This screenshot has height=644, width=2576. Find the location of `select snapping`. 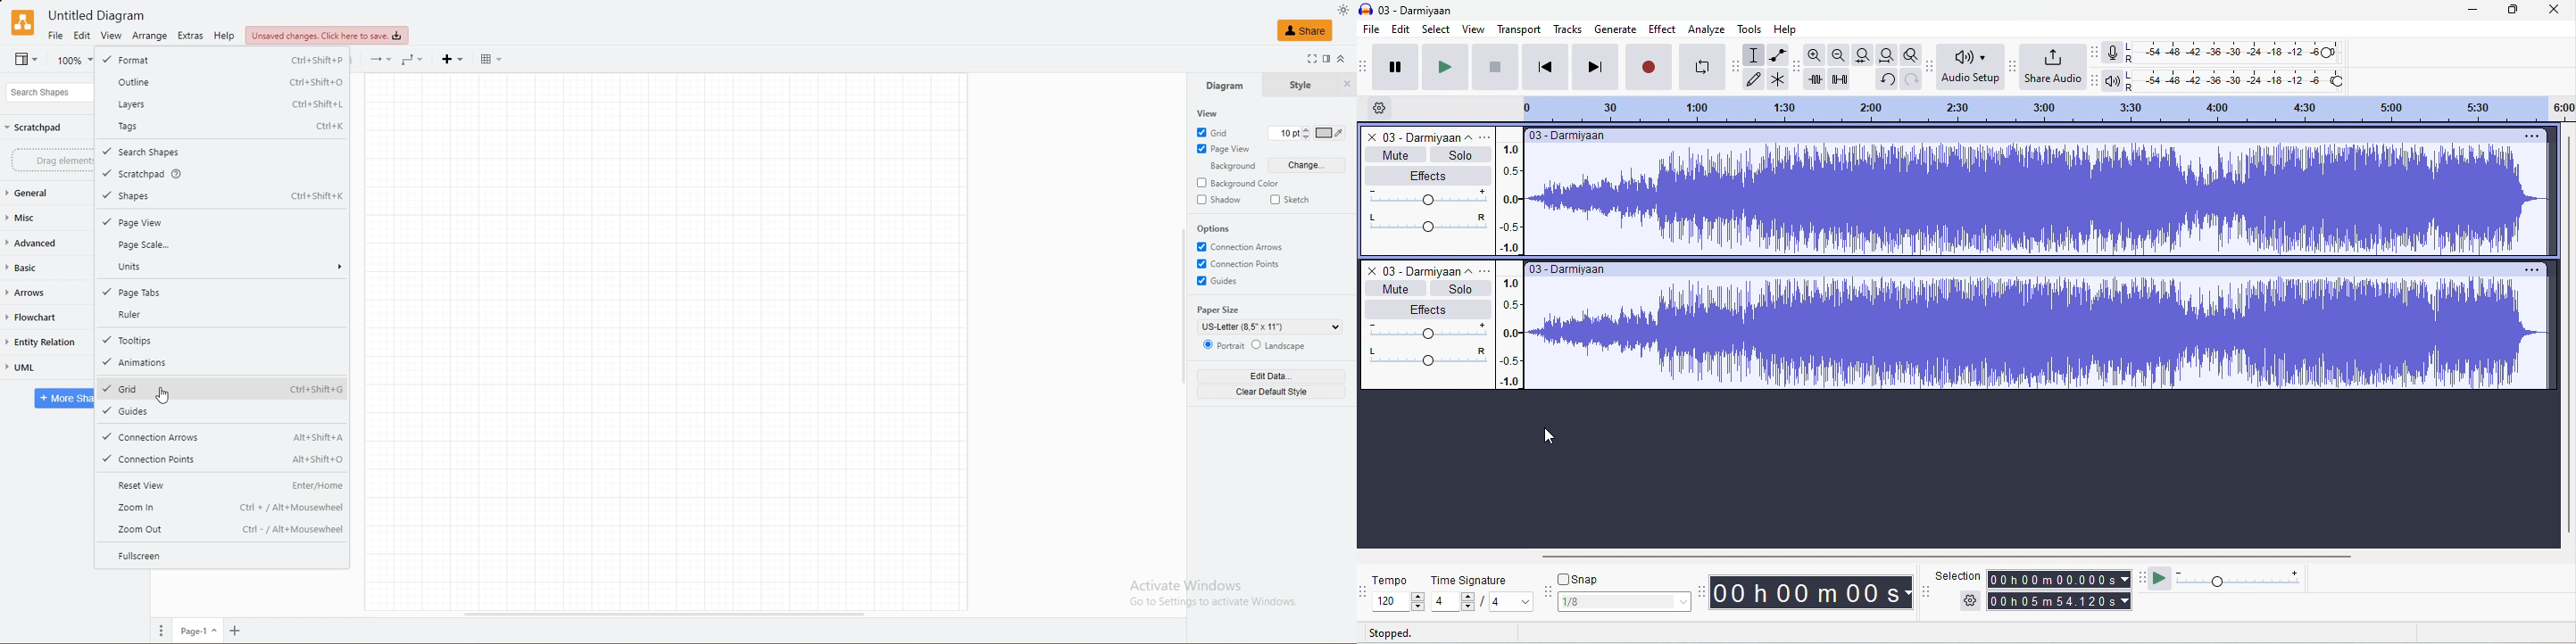

select snapping is located at coordinates (1625, 601).